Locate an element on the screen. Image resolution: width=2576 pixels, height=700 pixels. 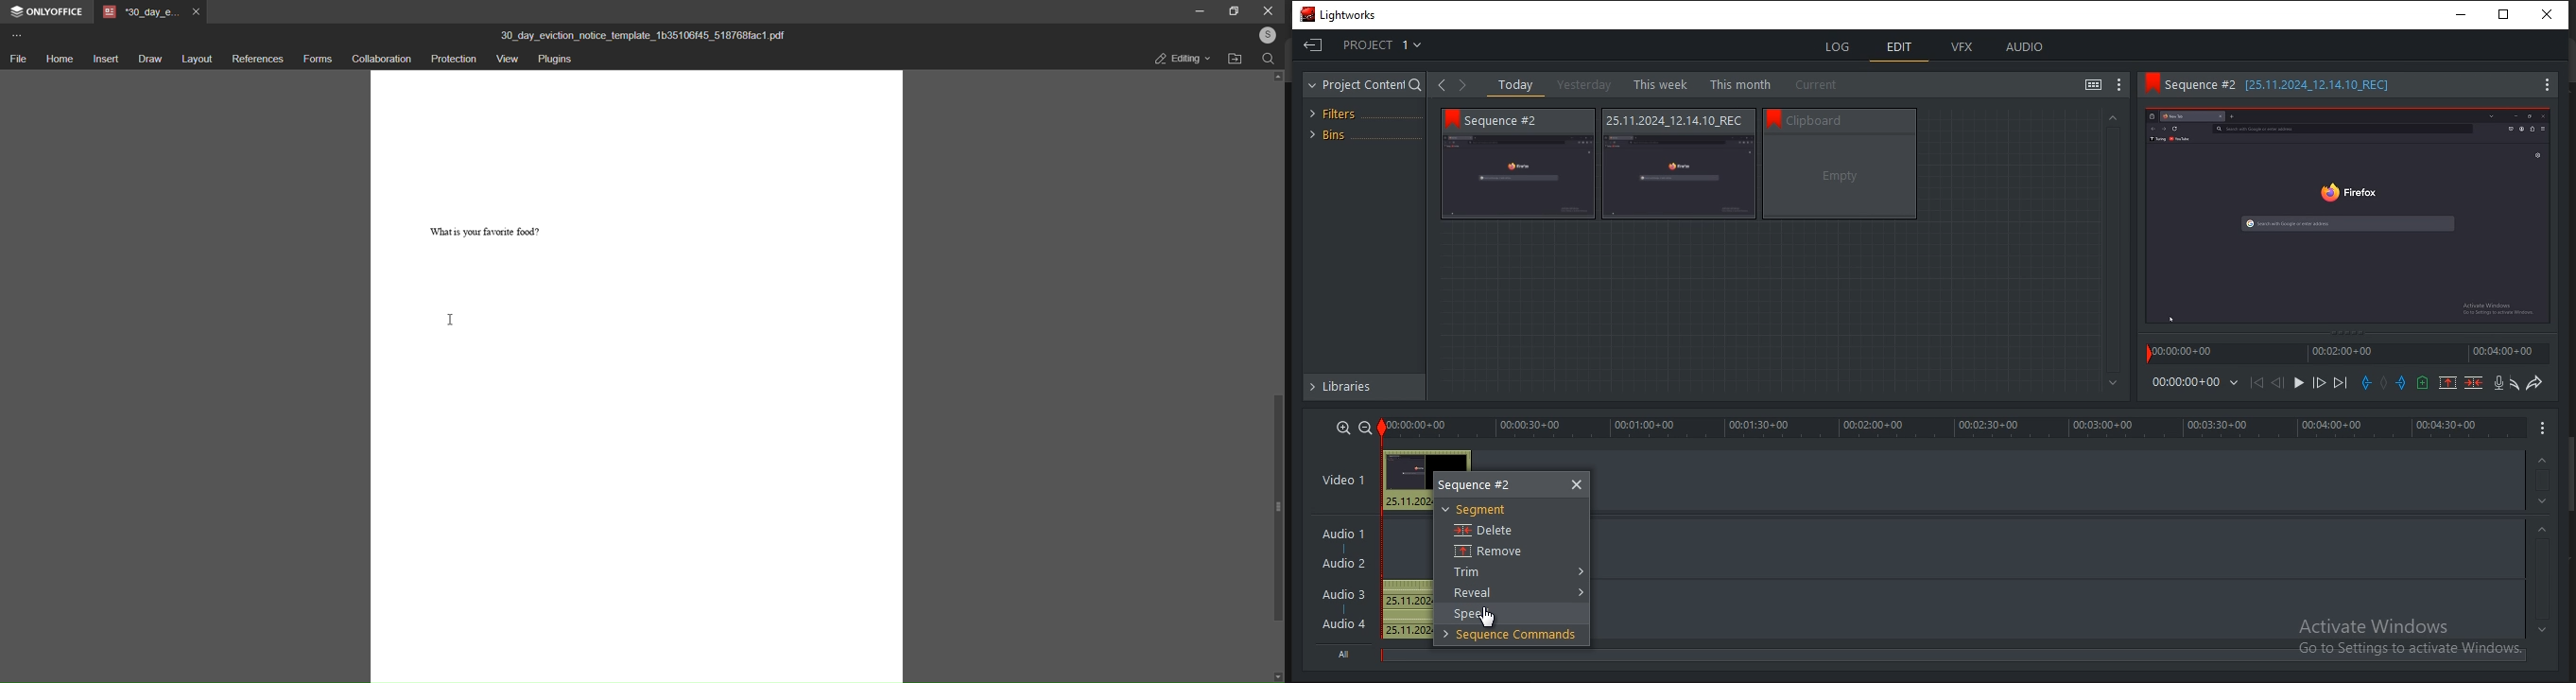
record a voice over is located at coordinates (2496, 382).